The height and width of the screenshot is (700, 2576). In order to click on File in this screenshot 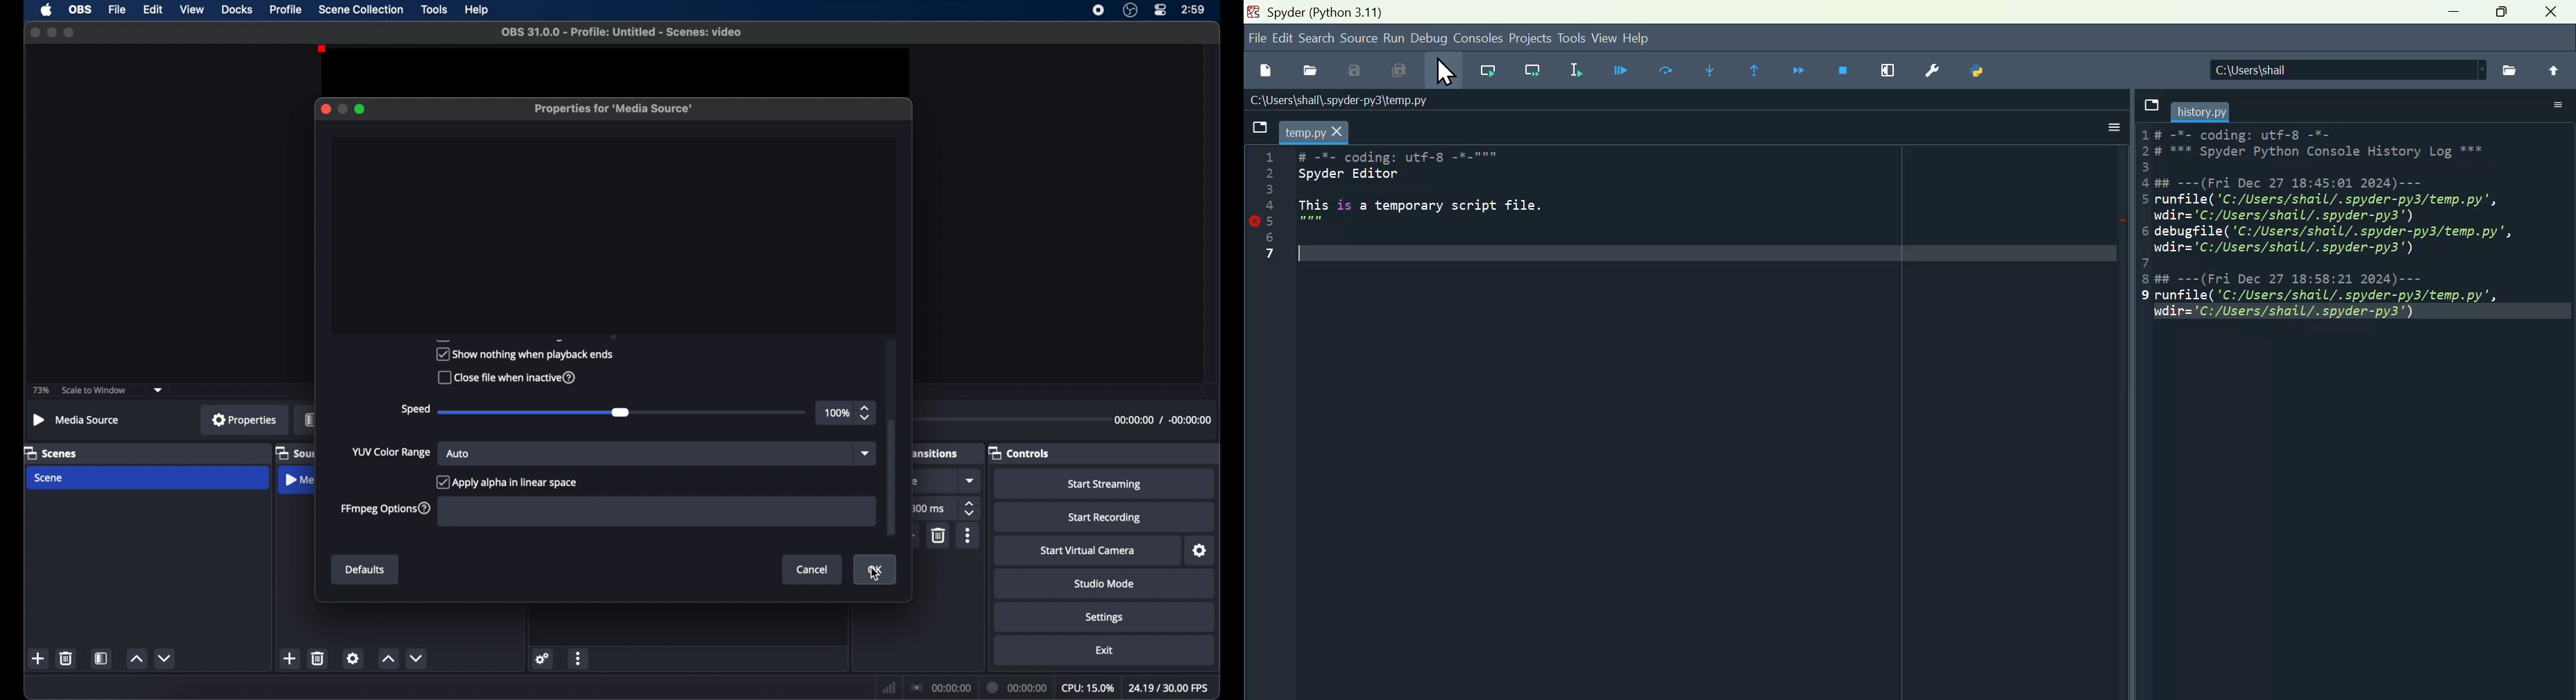, I will do `click(1257, 128)`.